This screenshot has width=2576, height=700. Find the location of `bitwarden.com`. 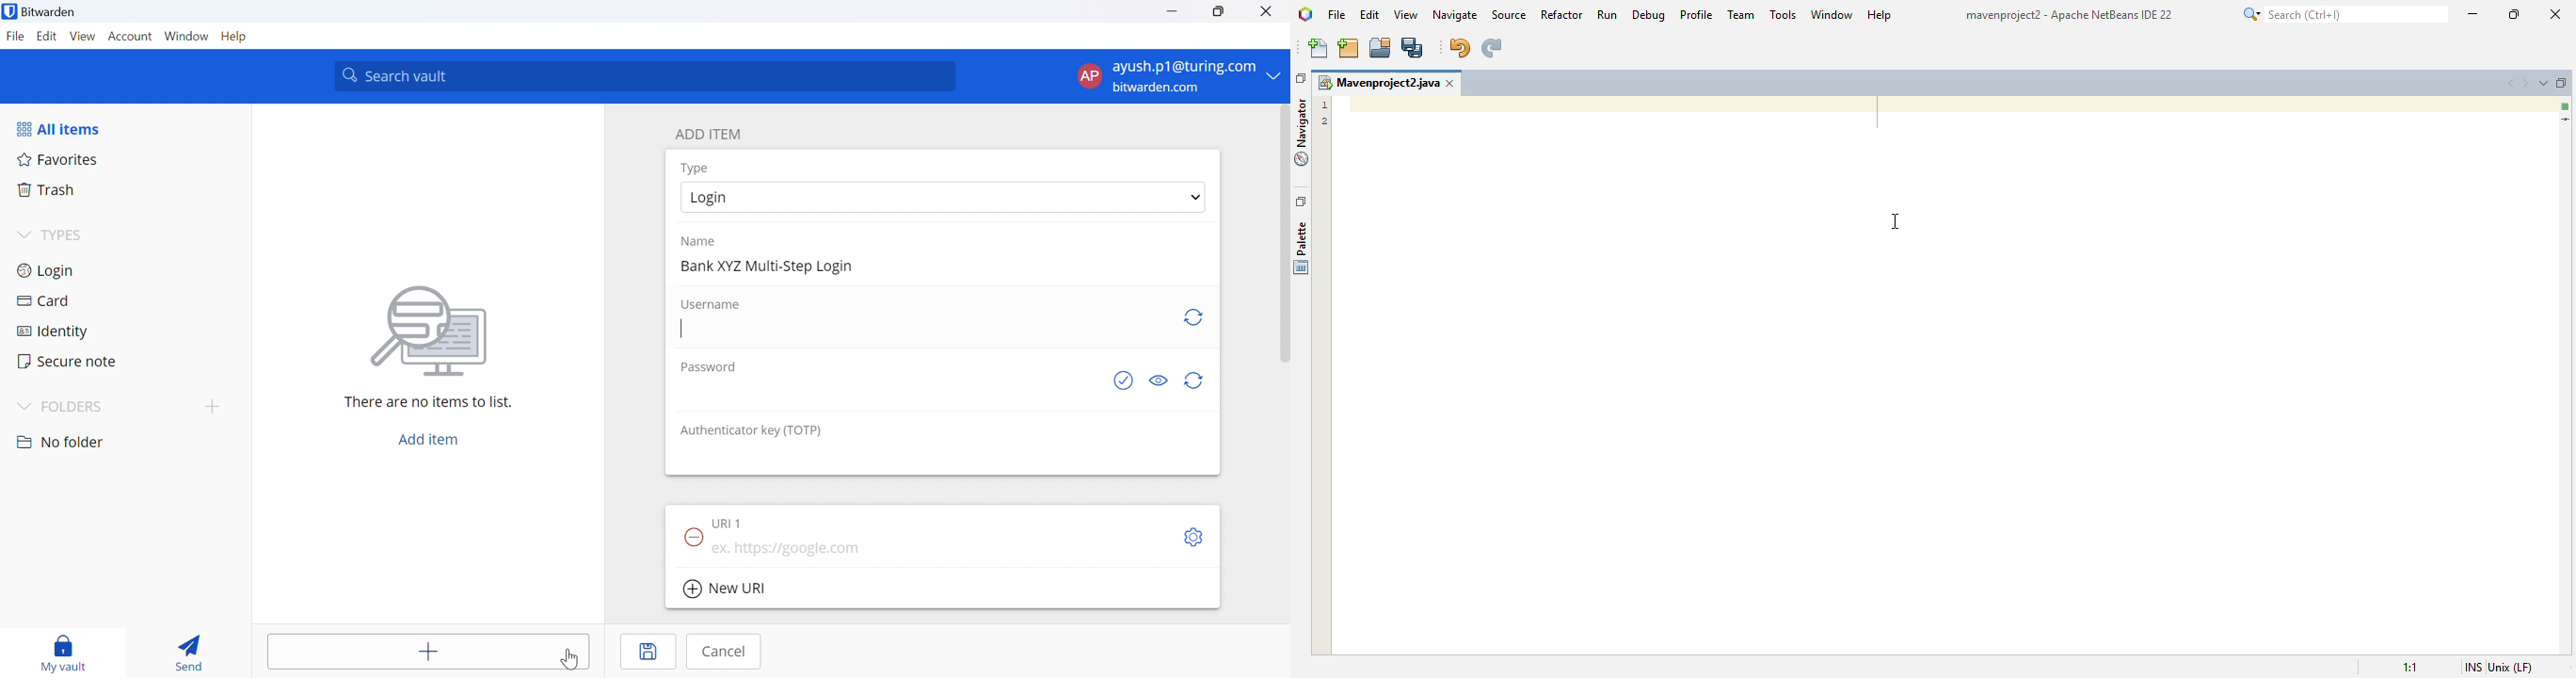

bitwarden.com is located at coordinates (1156, 87).